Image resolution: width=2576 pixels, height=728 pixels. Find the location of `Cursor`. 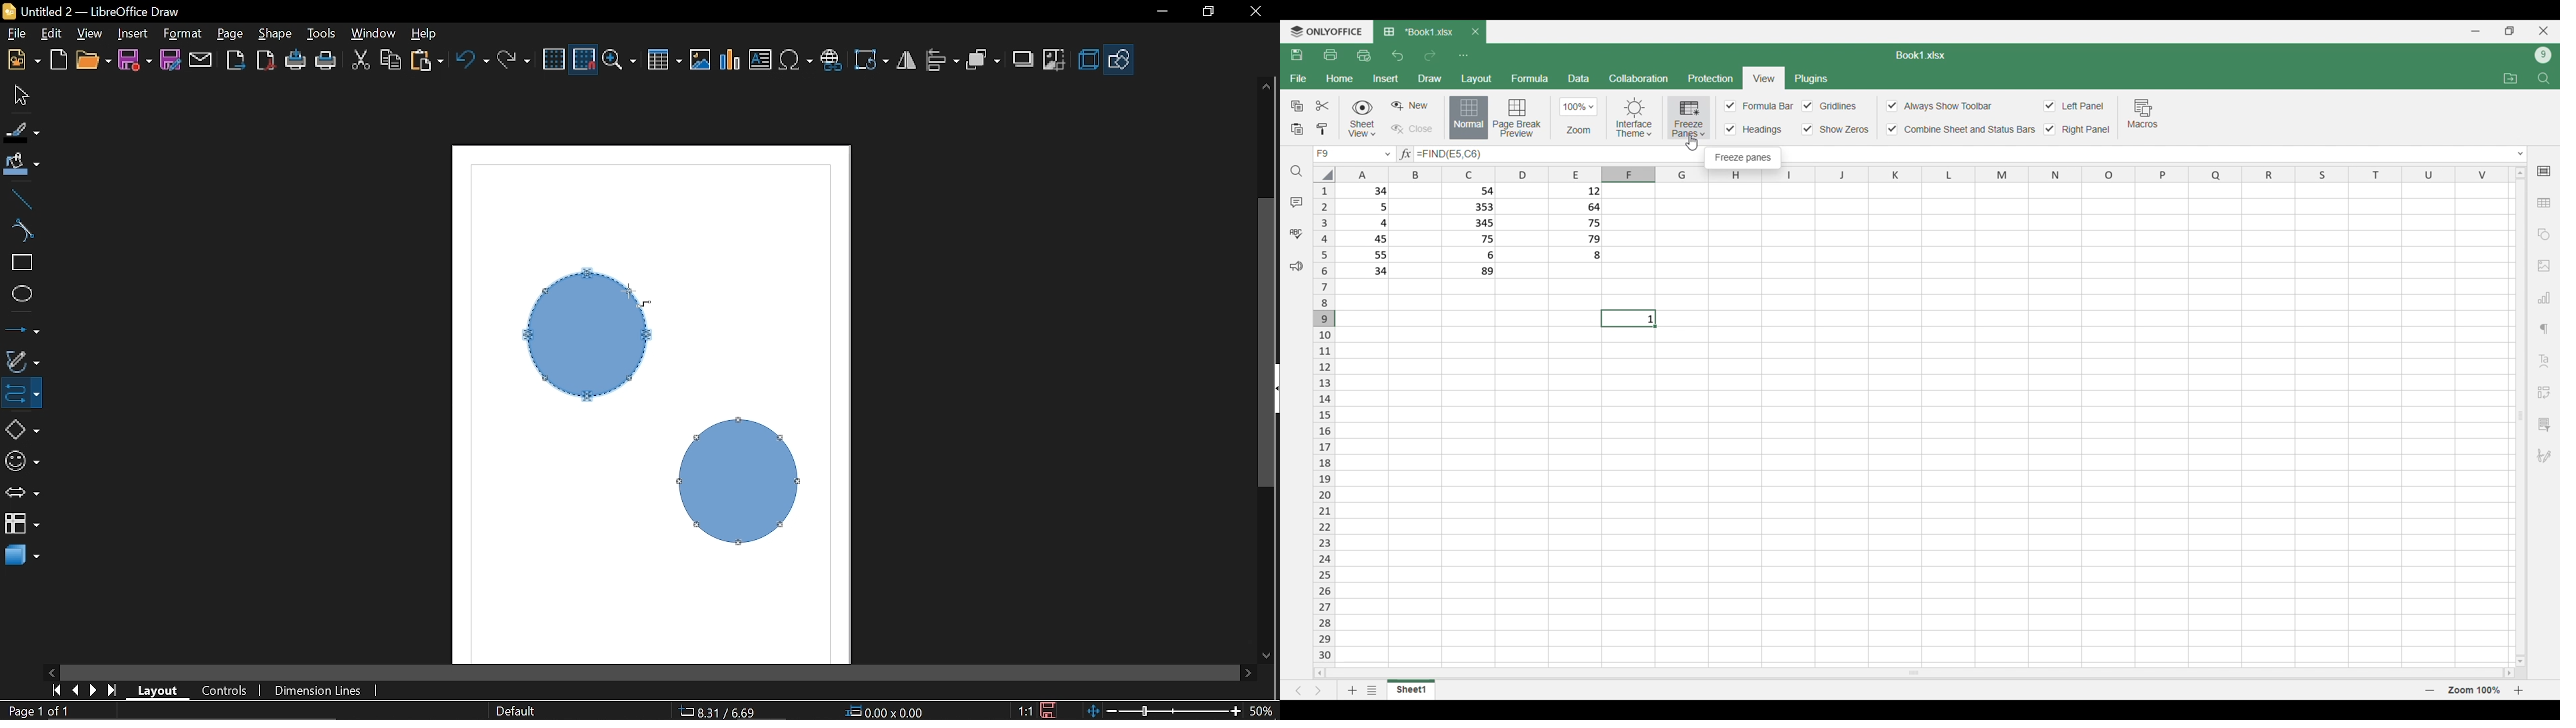

Cursor is located at coordinates (636, 297).